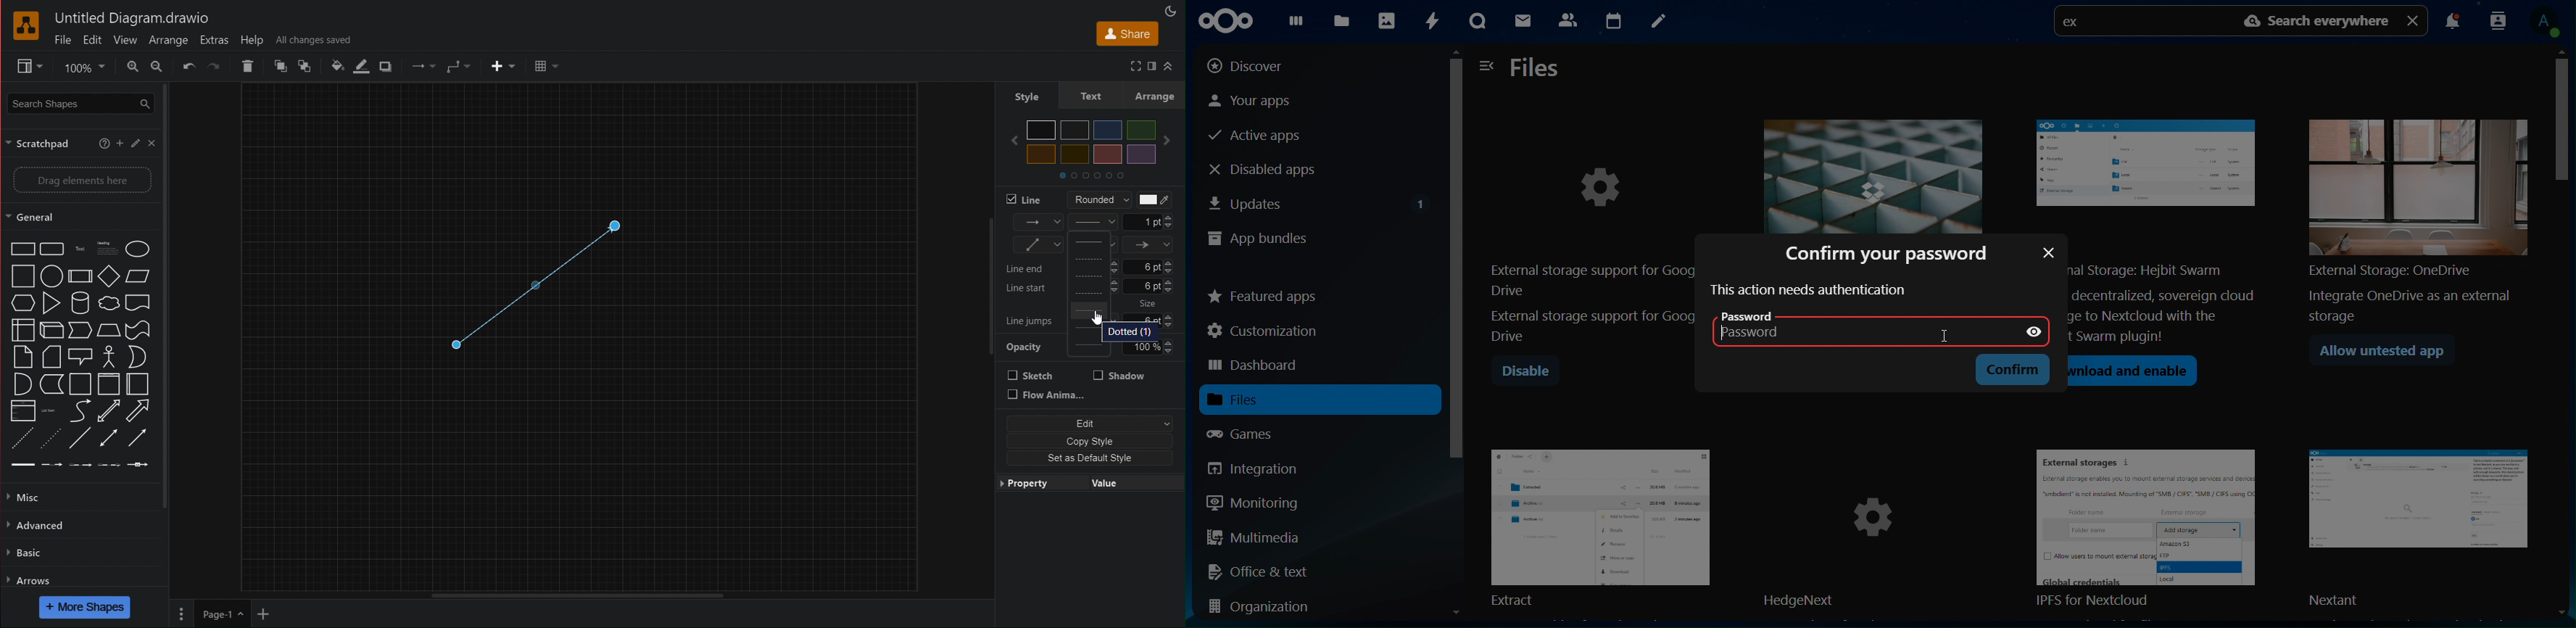 The image size is (2576, 644). I want to click on Edit, so click(134, 142).